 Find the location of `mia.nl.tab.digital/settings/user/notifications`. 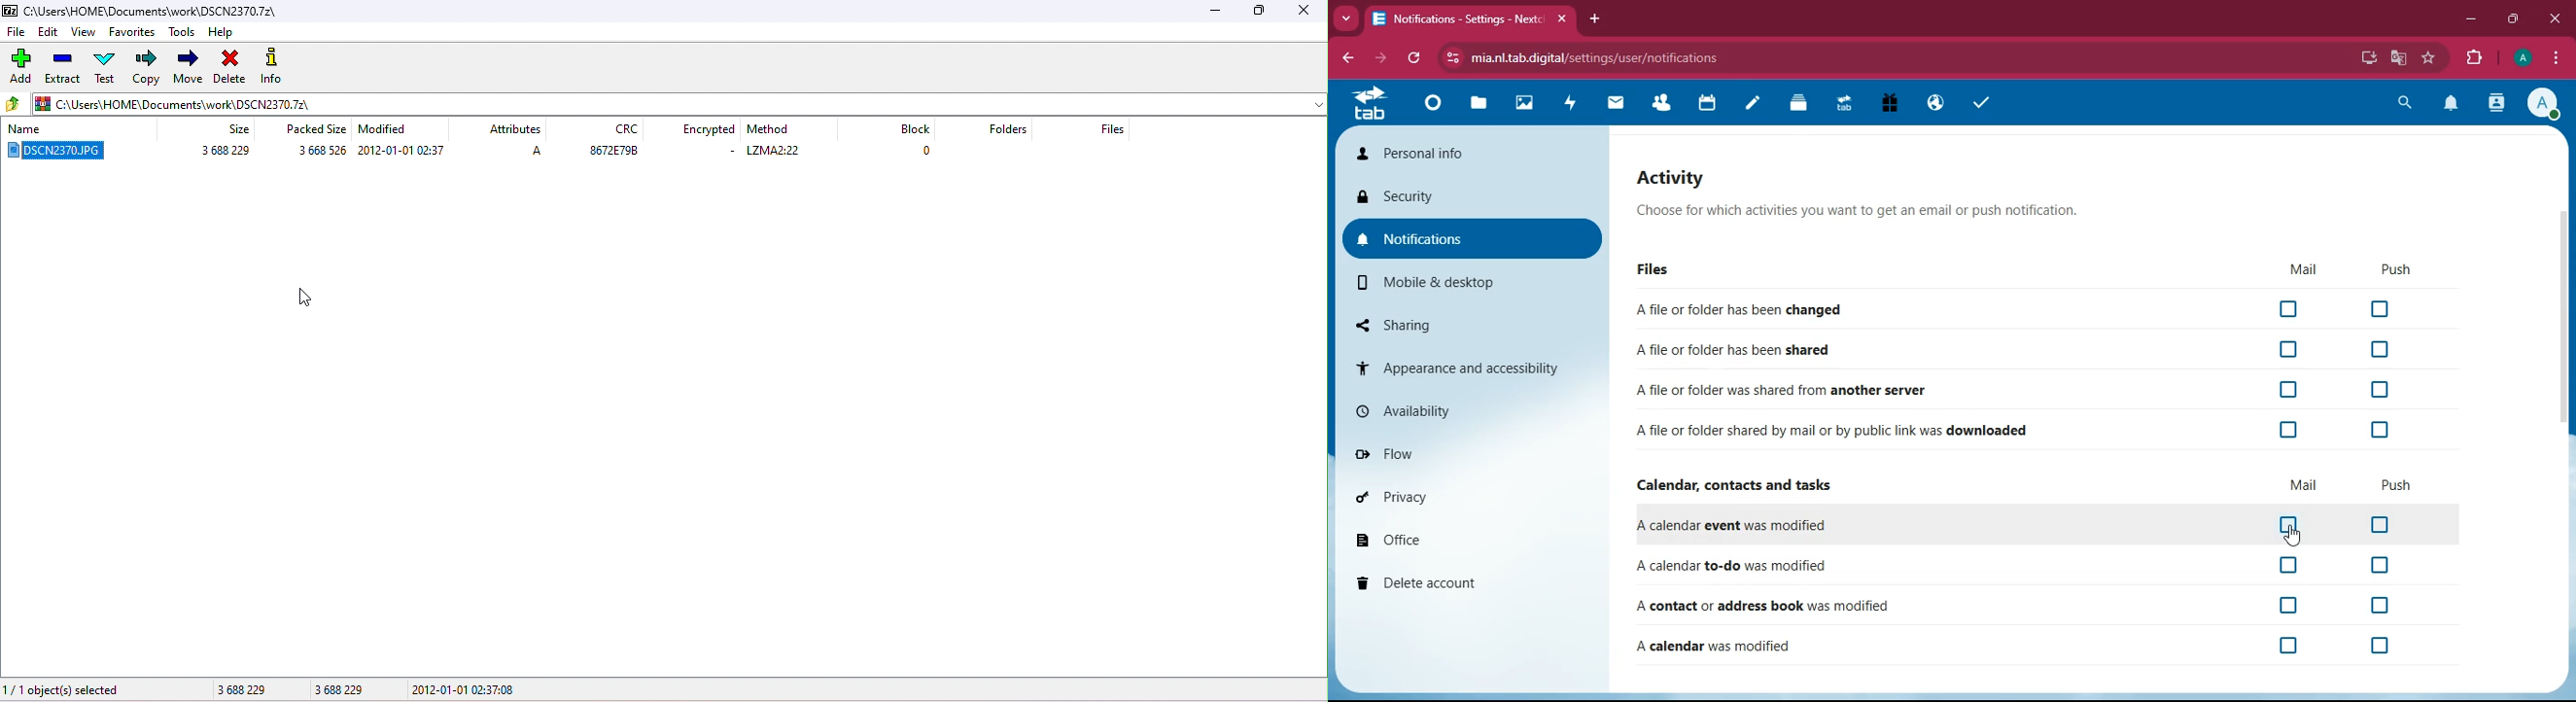

mia.nl.tab.digital/settings/user/notifications is located at coordinates (1598, 59).